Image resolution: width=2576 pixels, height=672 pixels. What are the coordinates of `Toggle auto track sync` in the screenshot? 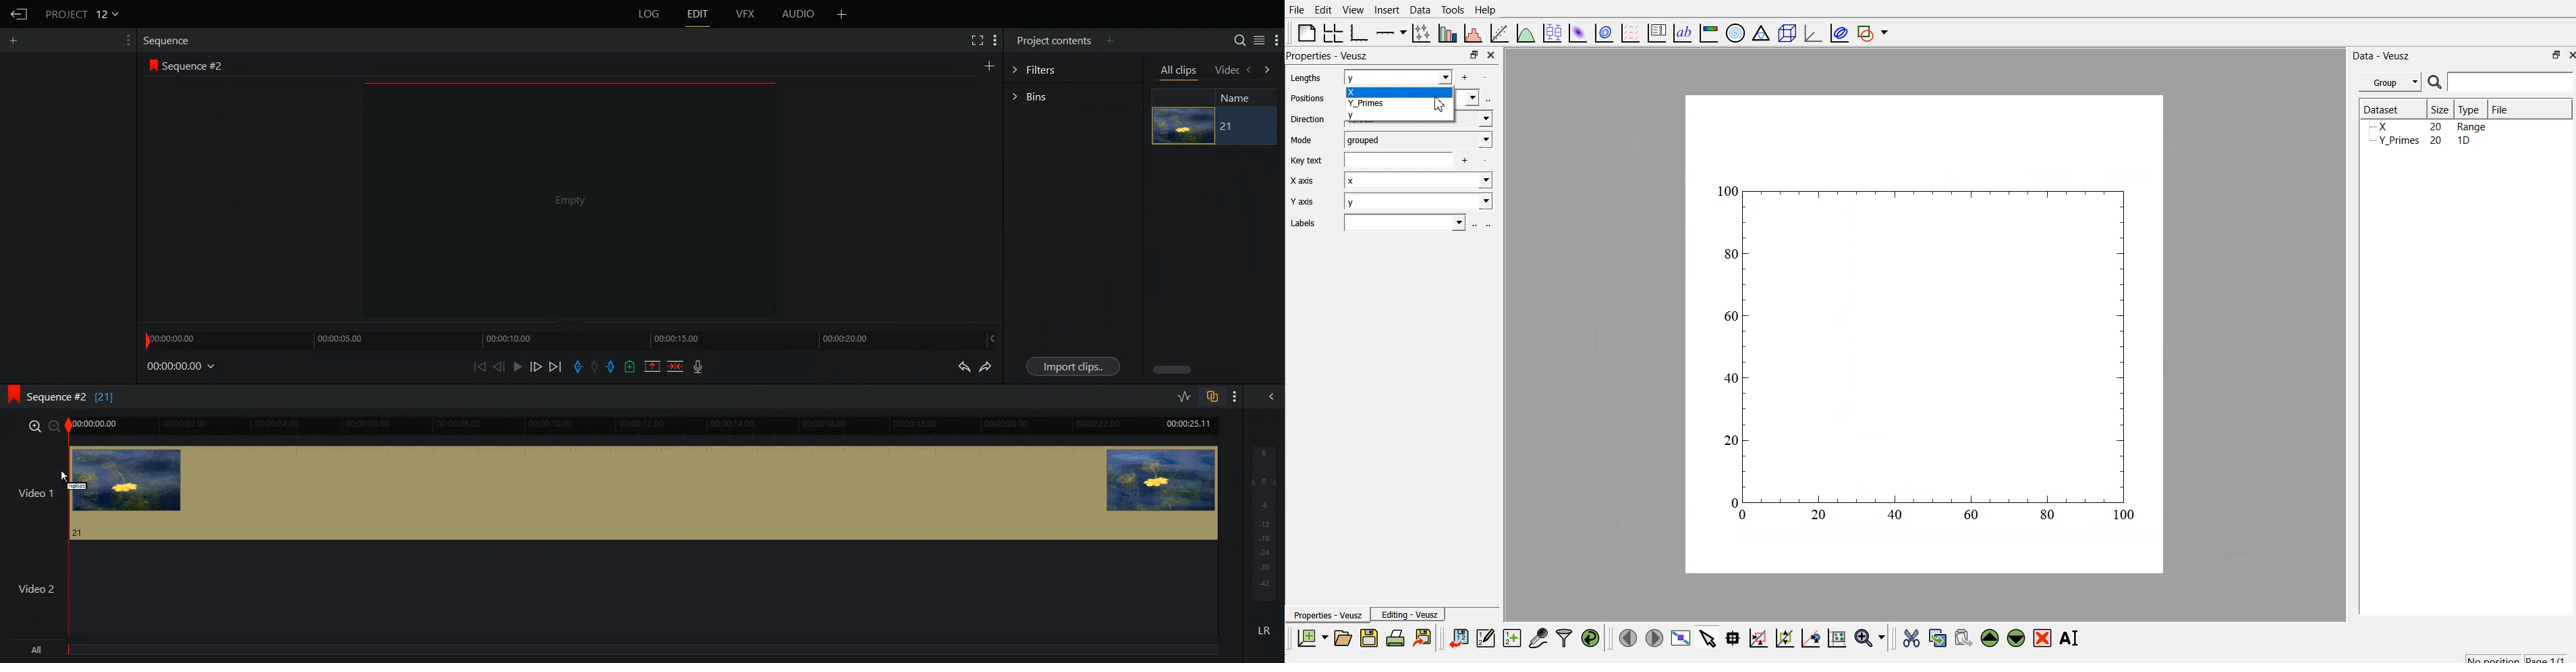 It's located at (1212, 396).